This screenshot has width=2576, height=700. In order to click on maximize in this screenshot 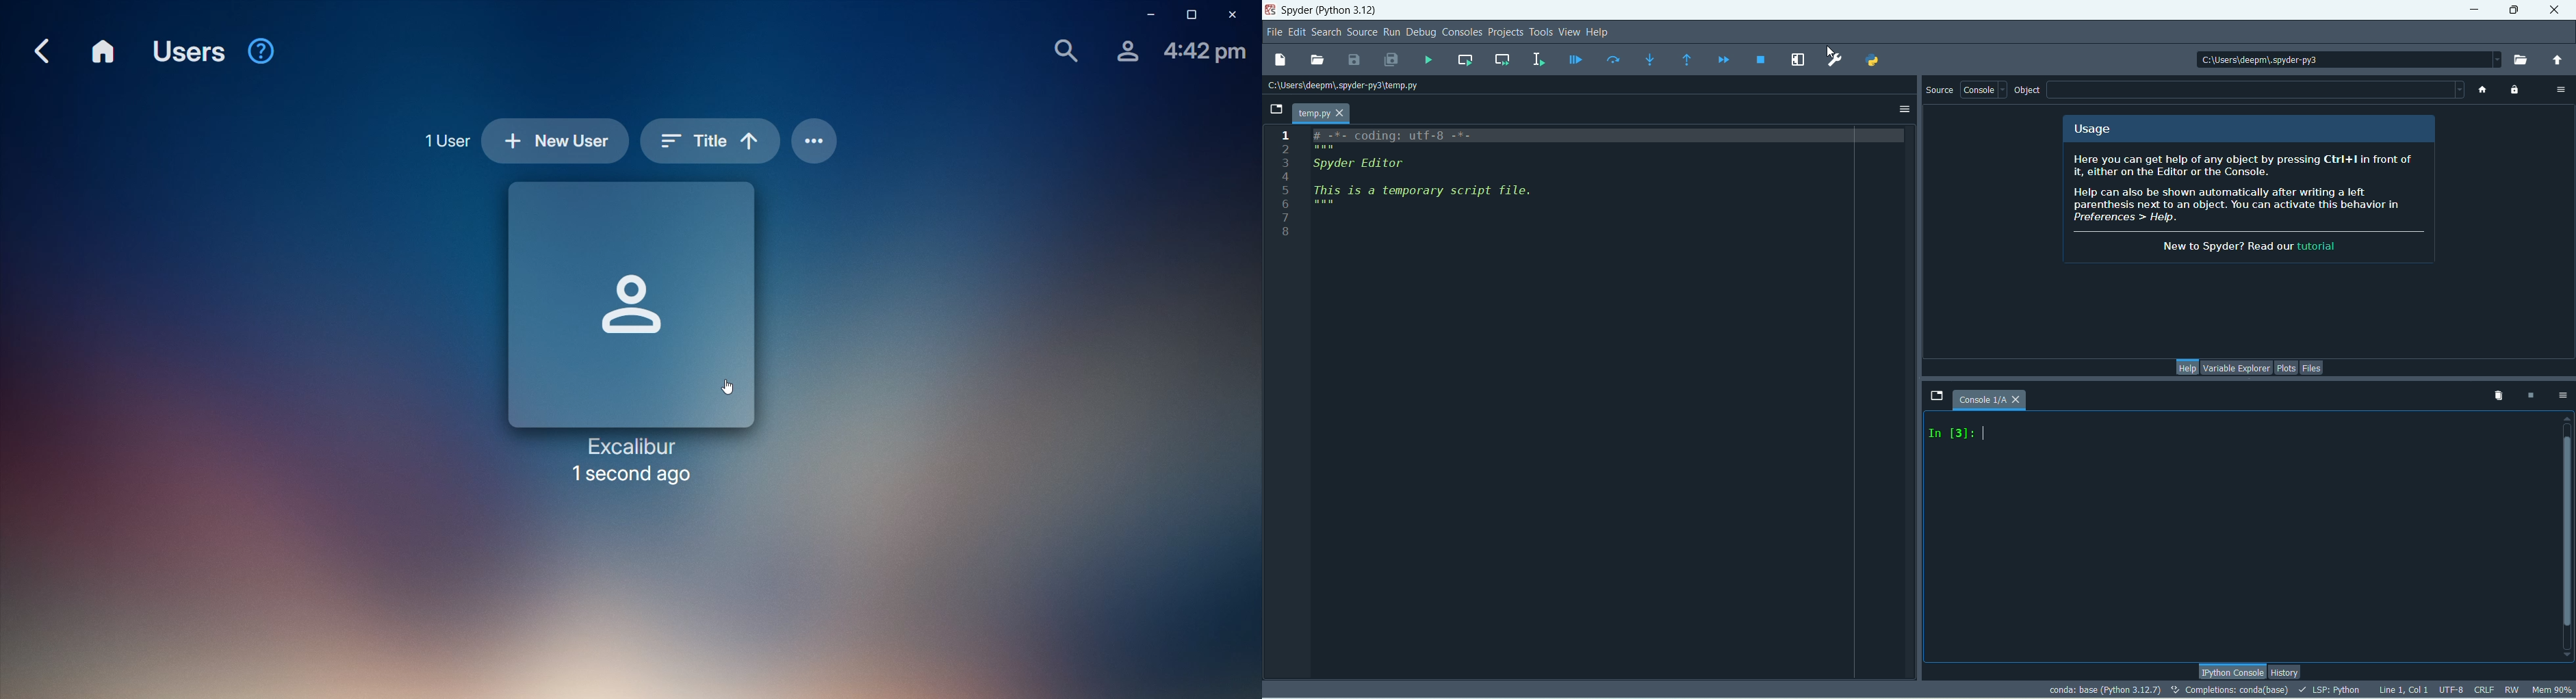, I will do `click(2513, 10)`.